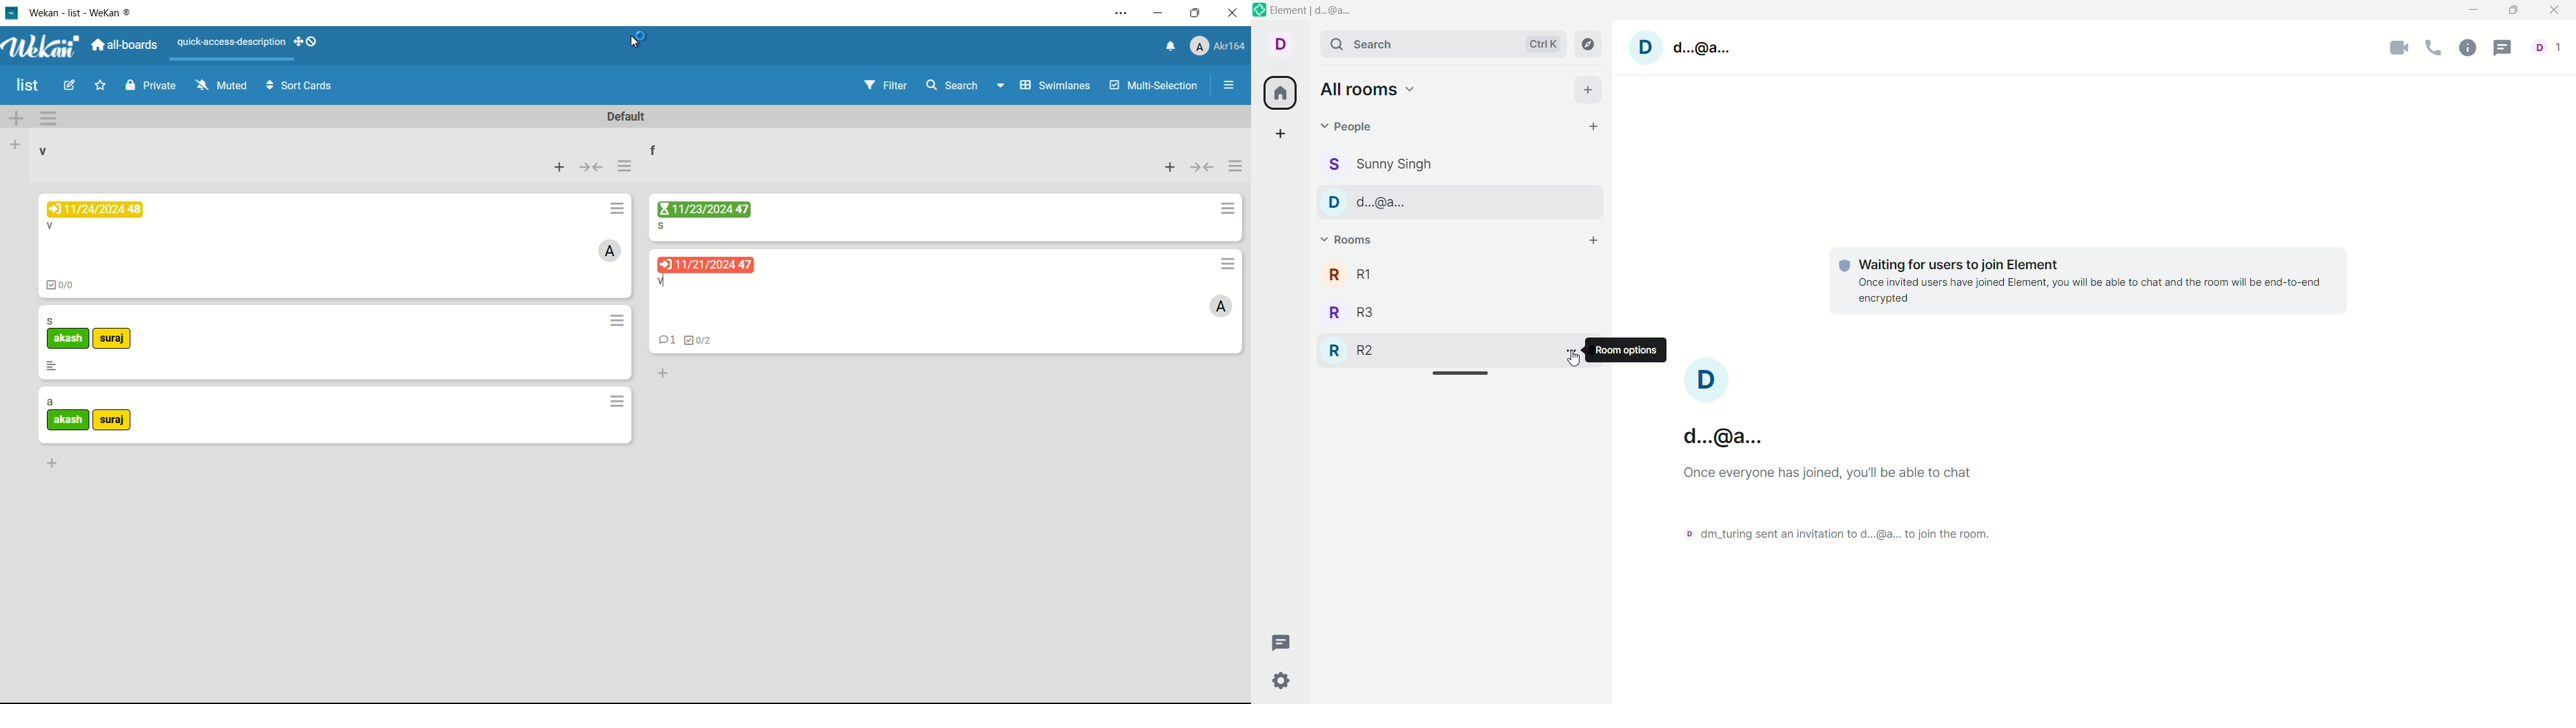 The image size is (2576, 728). I want to click on card name, so click(663, 226).